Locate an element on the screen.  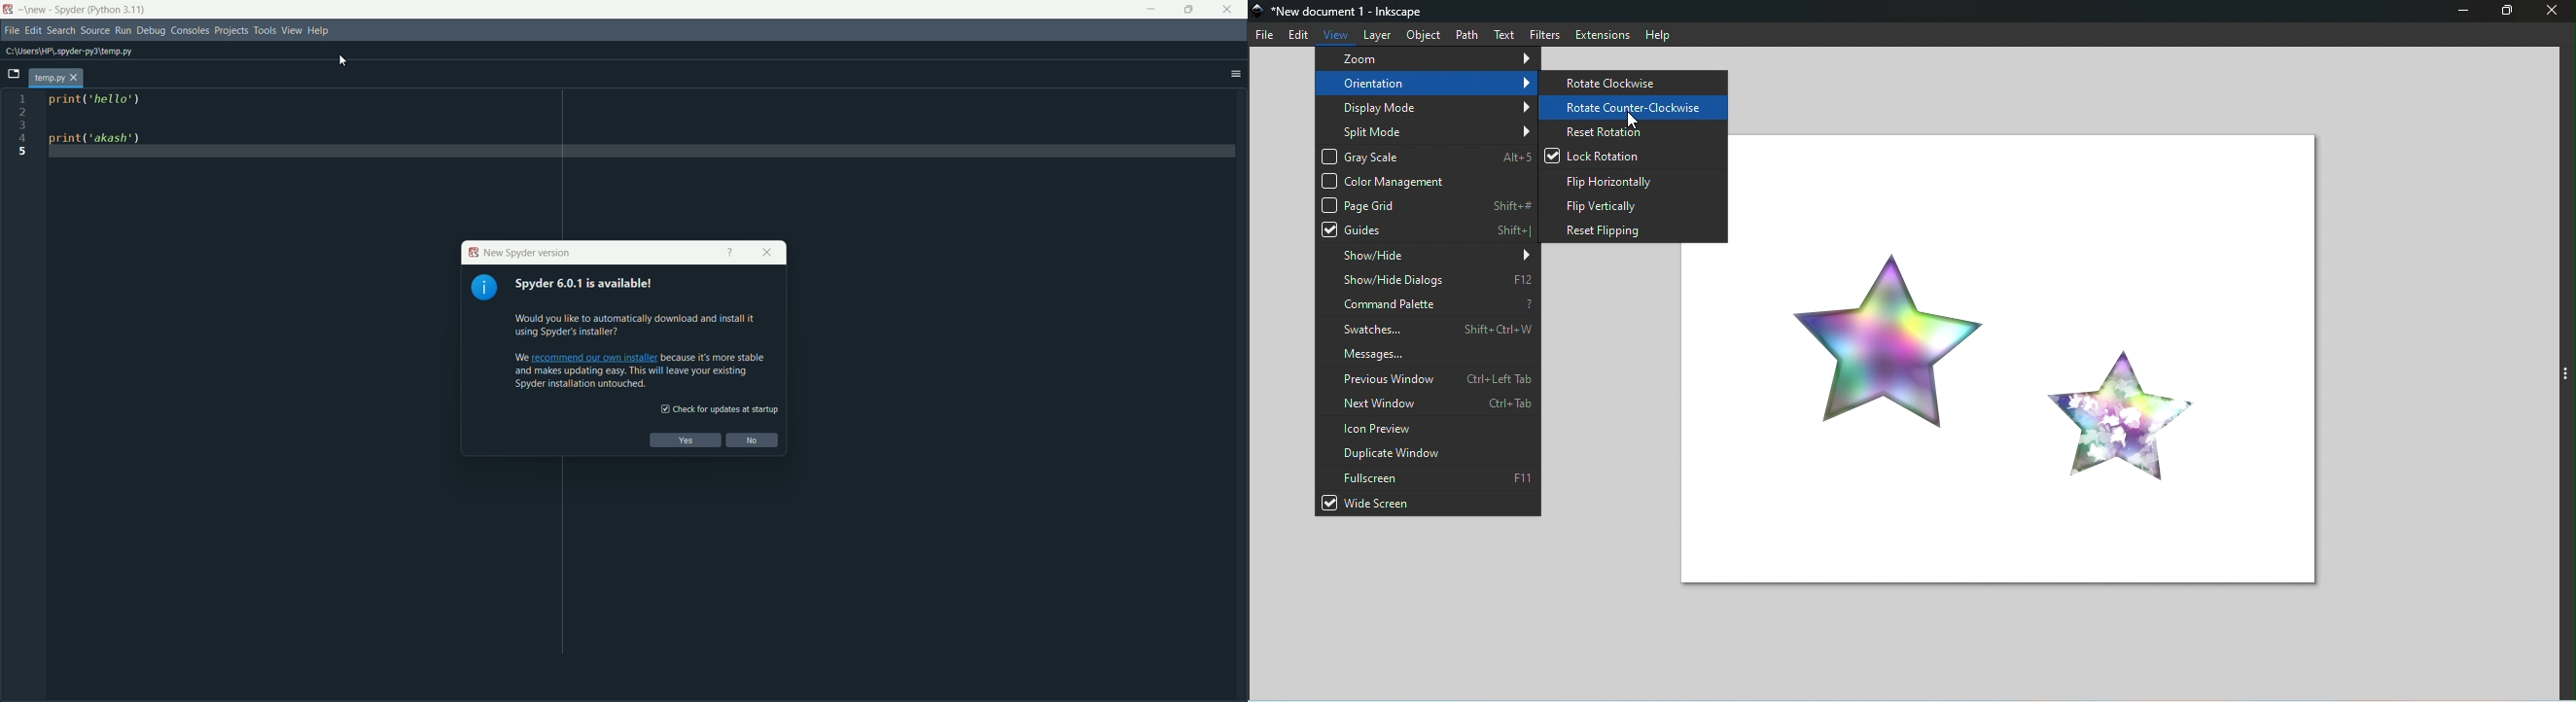
close is located at coordinates (75, 78).